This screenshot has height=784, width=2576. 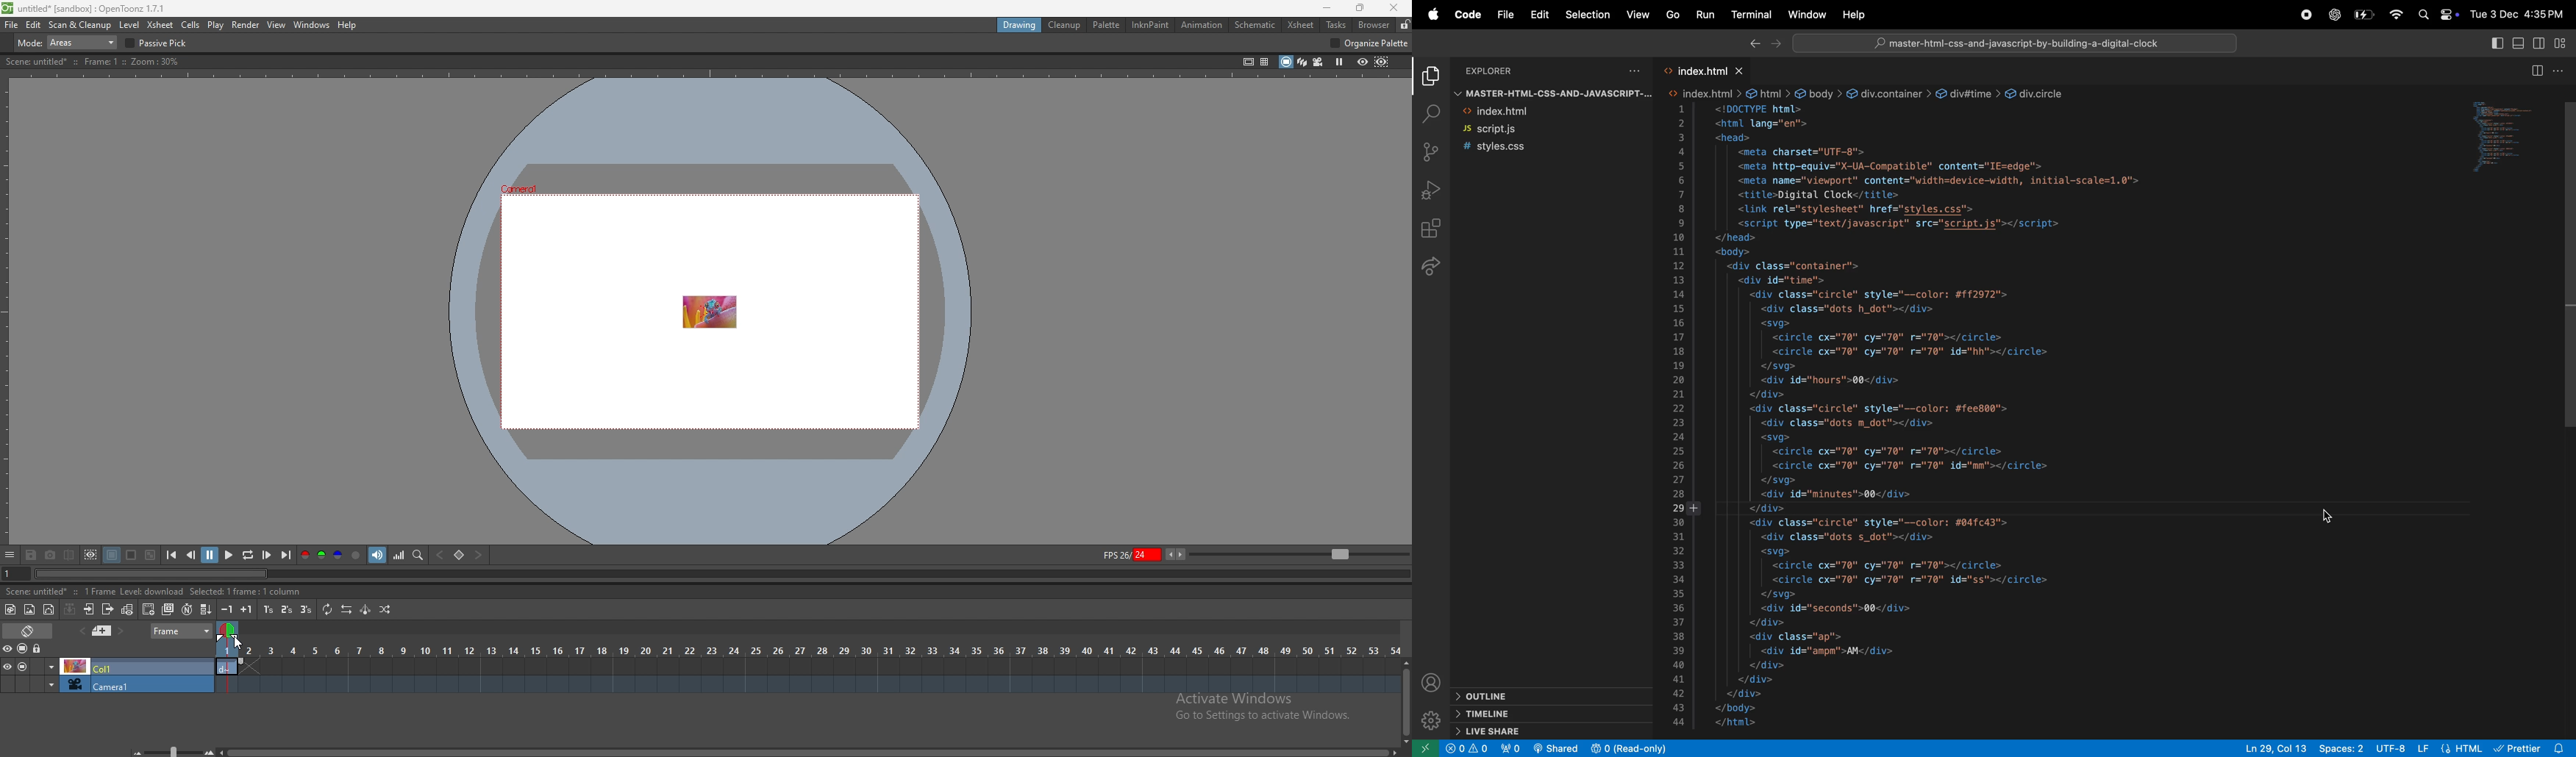 I want to click on pause, so click(x=211, y=553).